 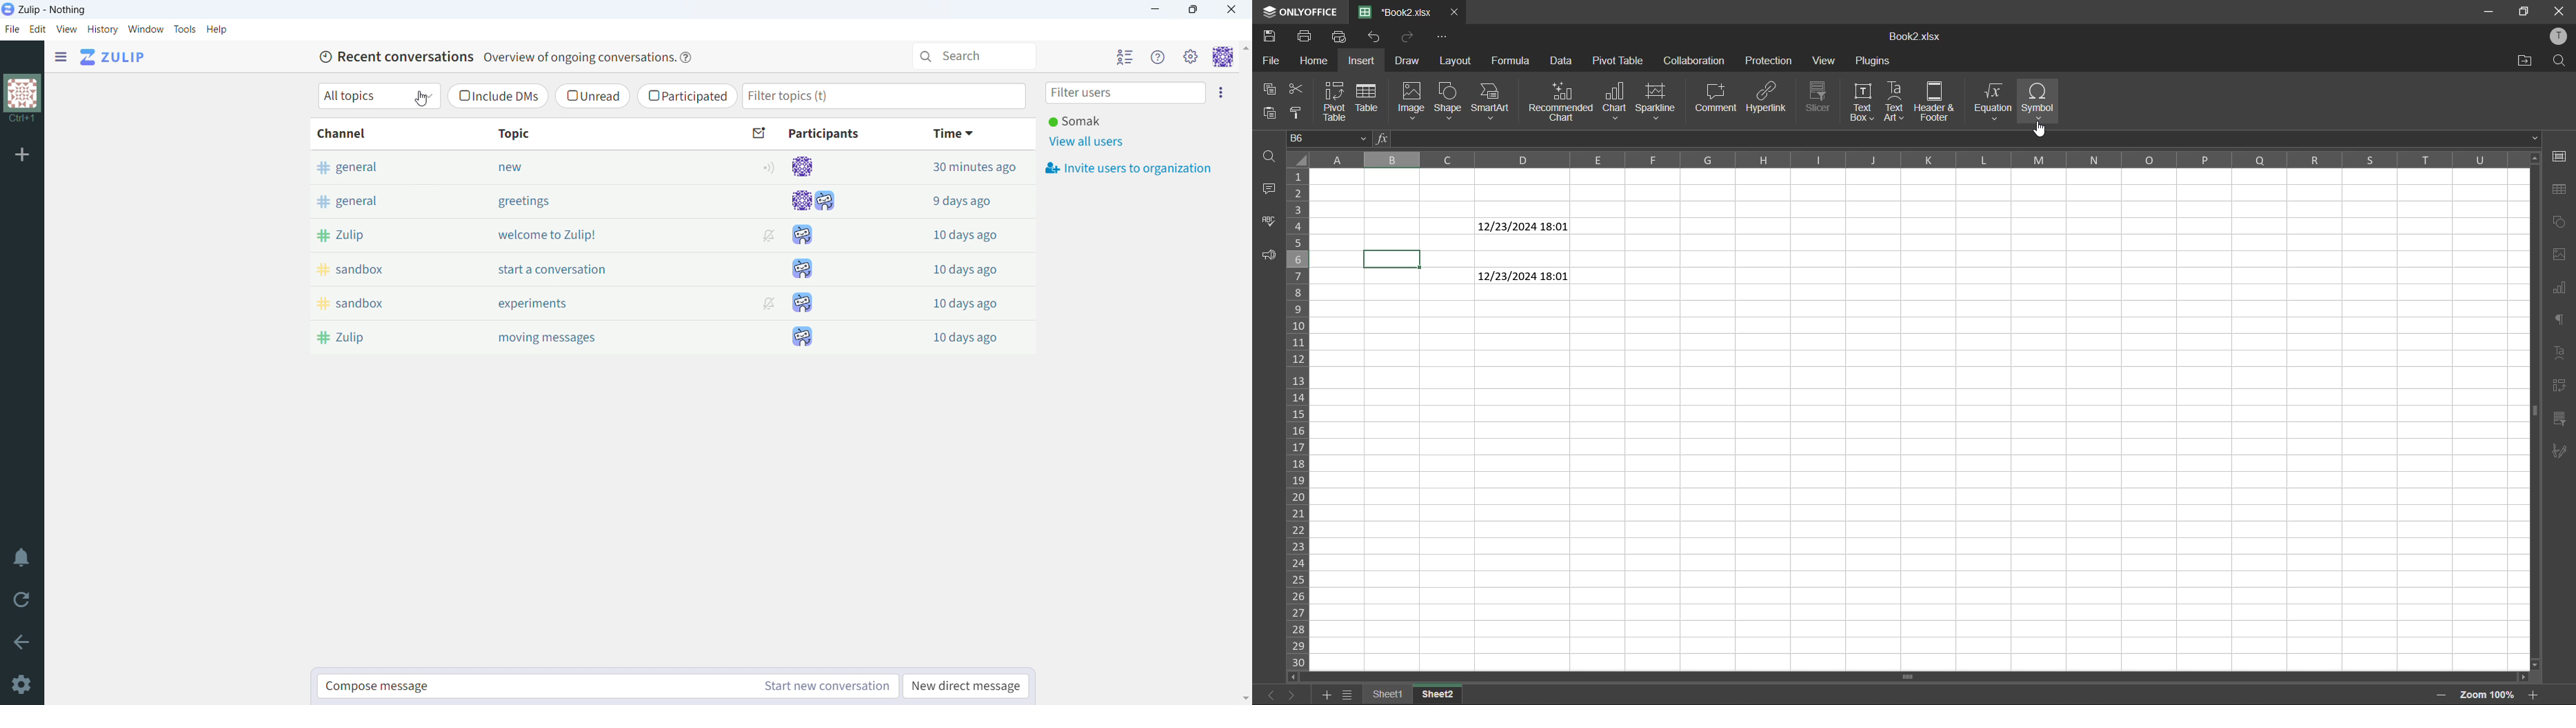 I want to click on signature, so click(x=2562, y=451).